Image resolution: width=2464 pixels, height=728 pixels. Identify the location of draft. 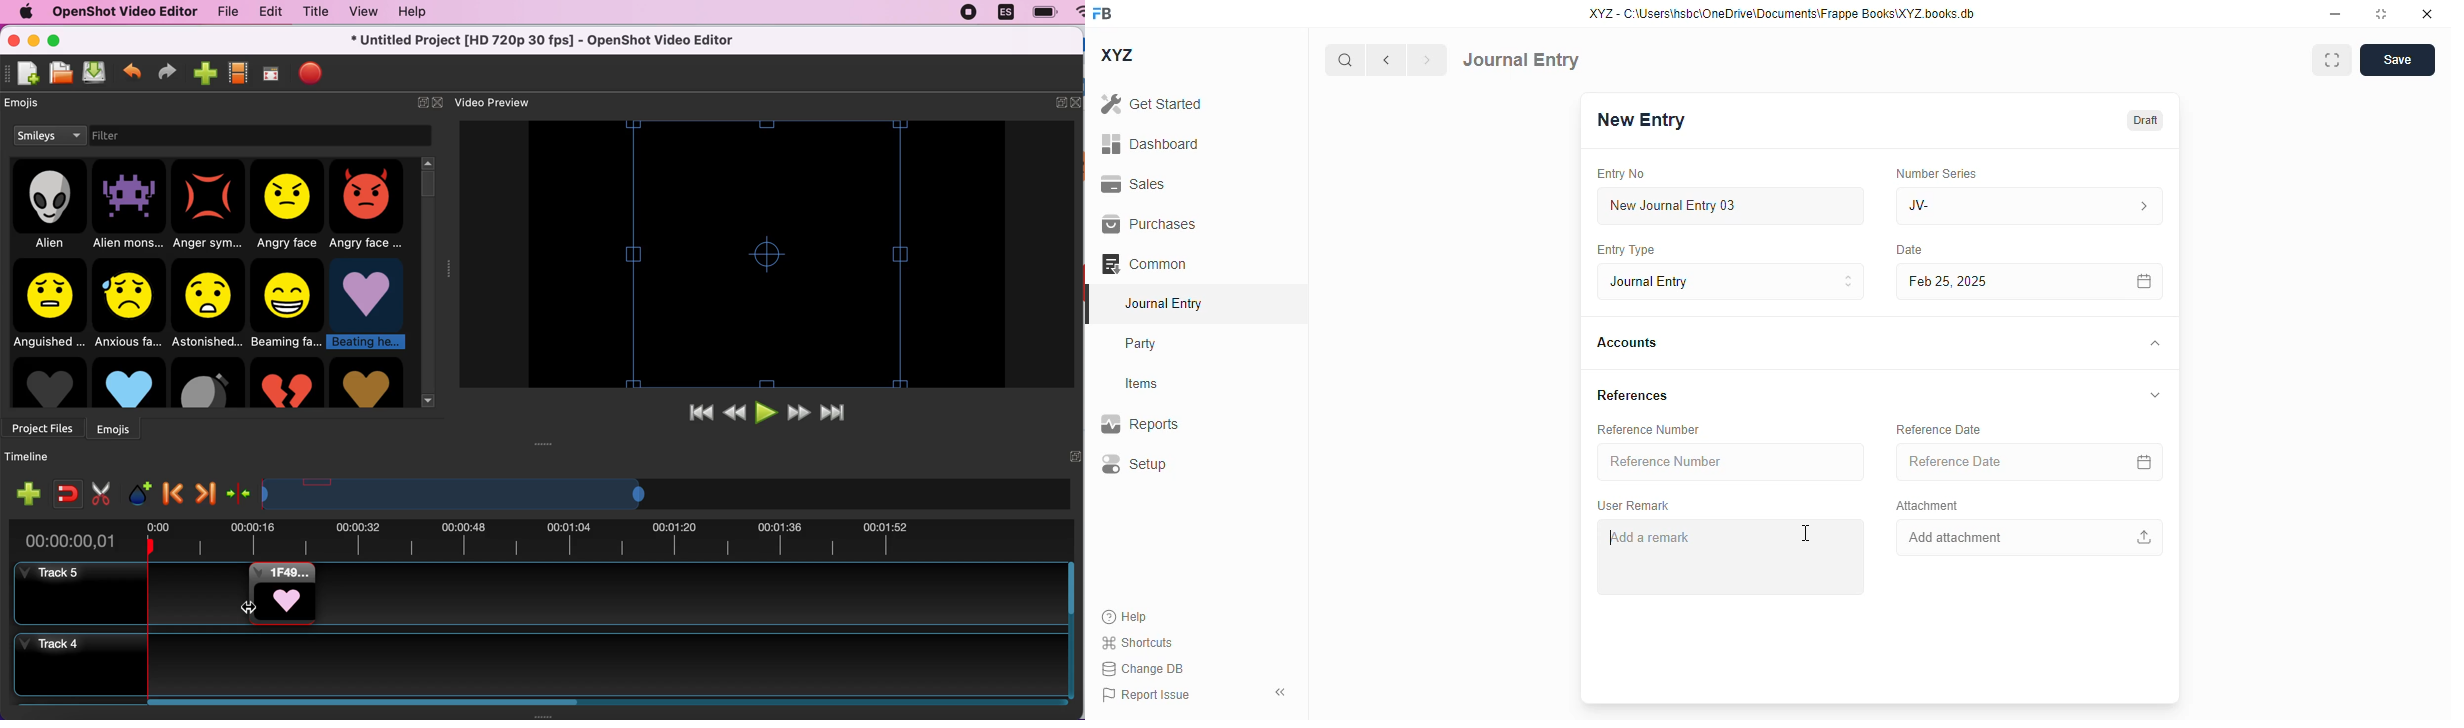
(2146, 121).